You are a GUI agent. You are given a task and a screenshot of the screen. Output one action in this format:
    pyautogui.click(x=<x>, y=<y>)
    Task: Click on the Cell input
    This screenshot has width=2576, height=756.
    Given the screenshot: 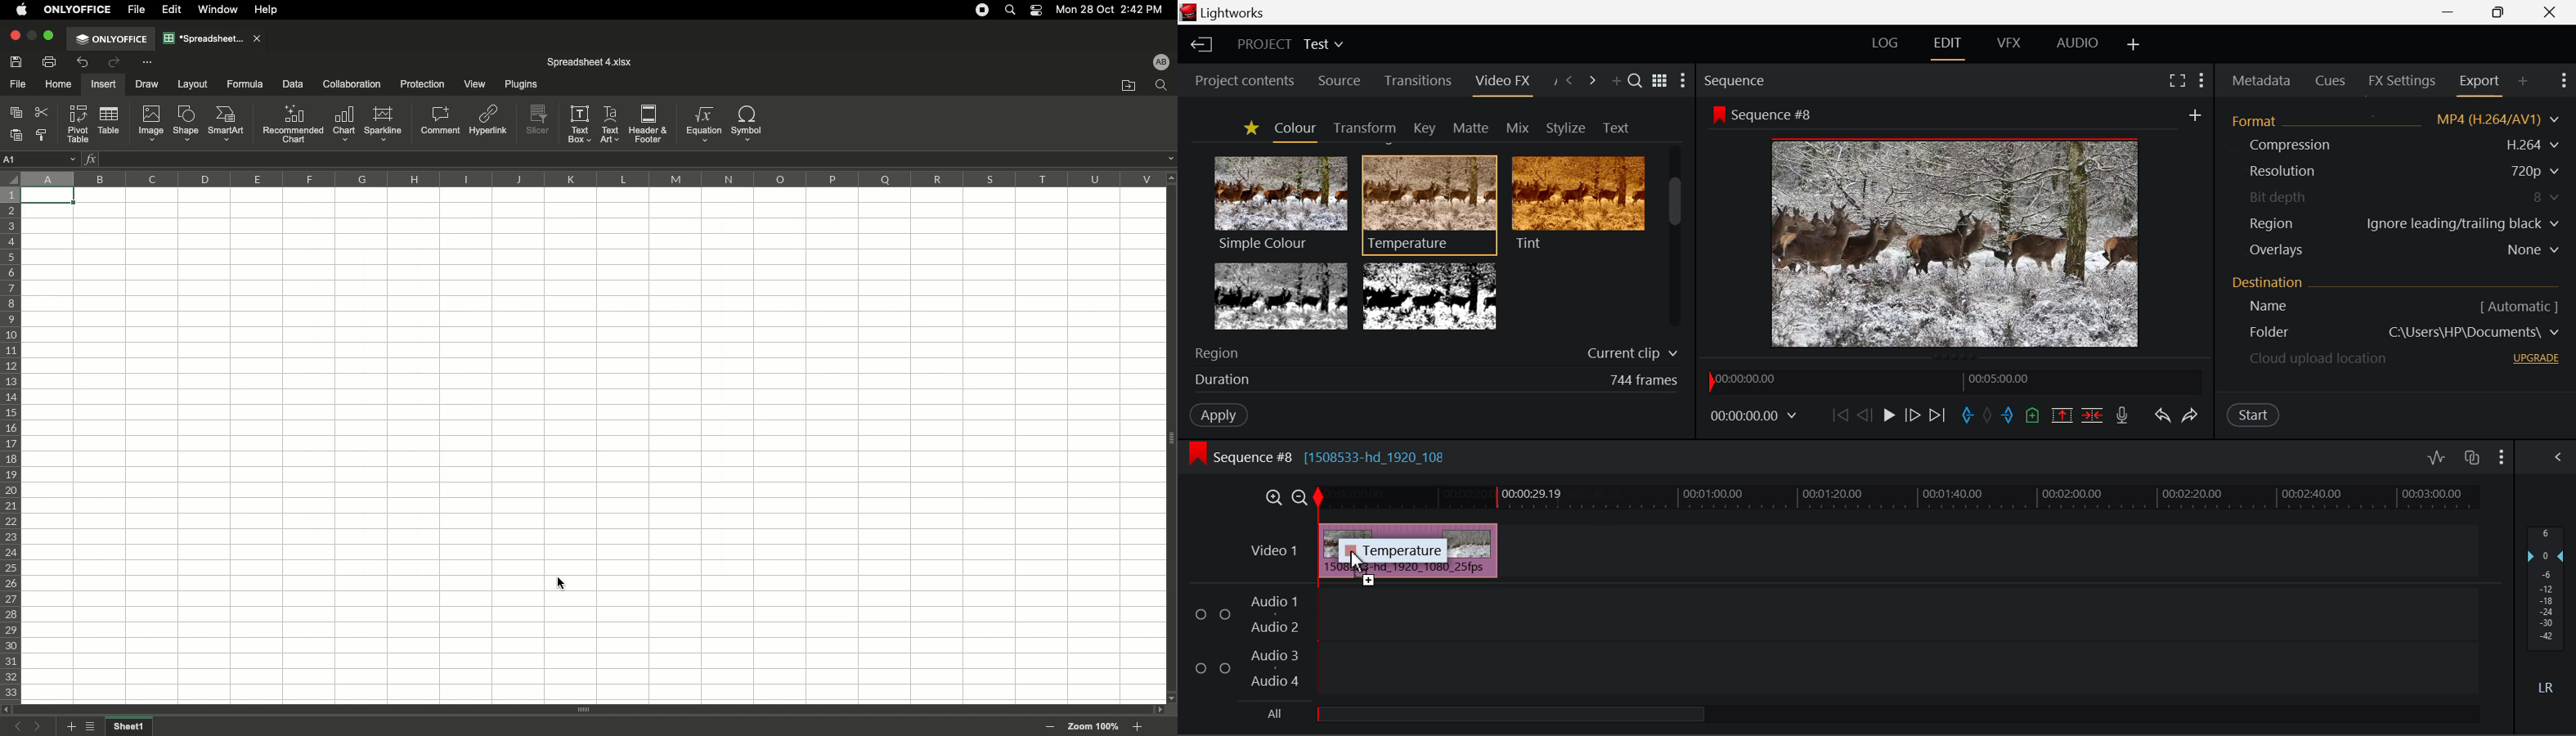 What is the action you would take?
    pyautogui.click(x=630, y=159)
    